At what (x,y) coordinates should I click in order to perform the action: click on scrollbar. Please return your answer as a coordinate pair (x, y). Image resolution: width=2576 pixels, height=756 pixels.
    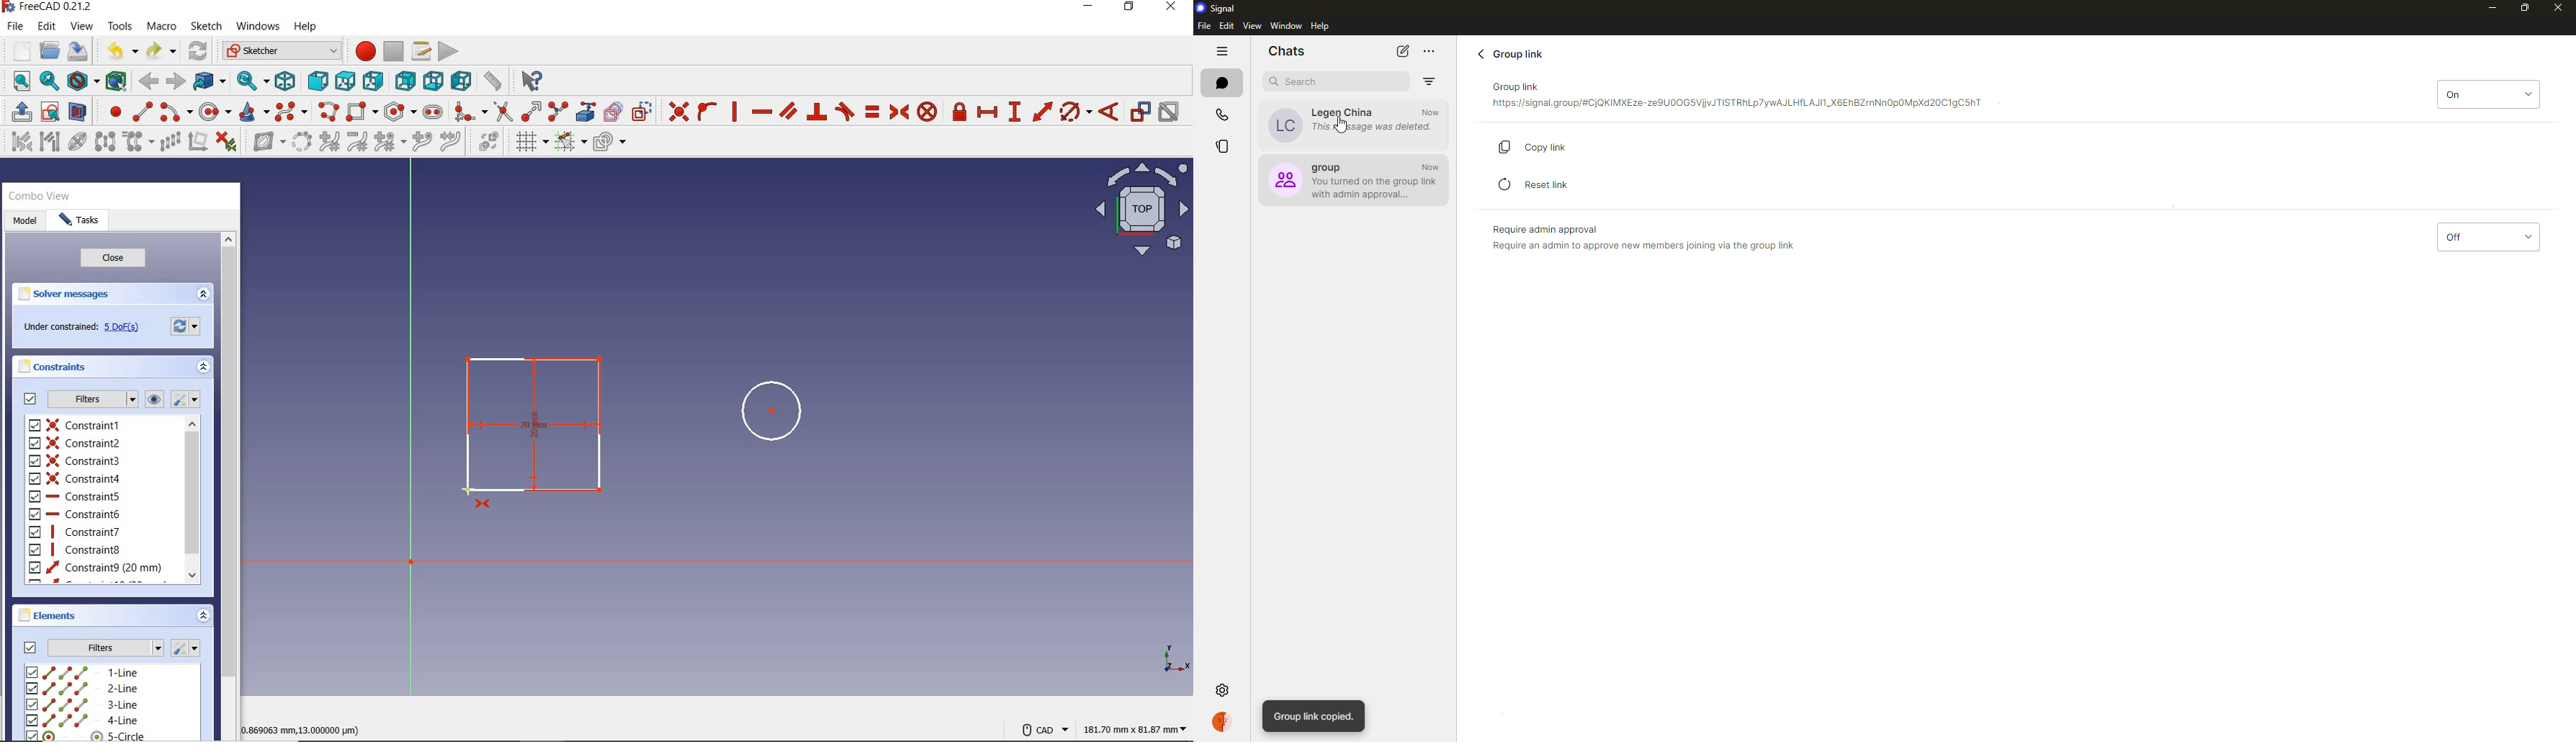
    Looking at the image, I should click on (194, 501).